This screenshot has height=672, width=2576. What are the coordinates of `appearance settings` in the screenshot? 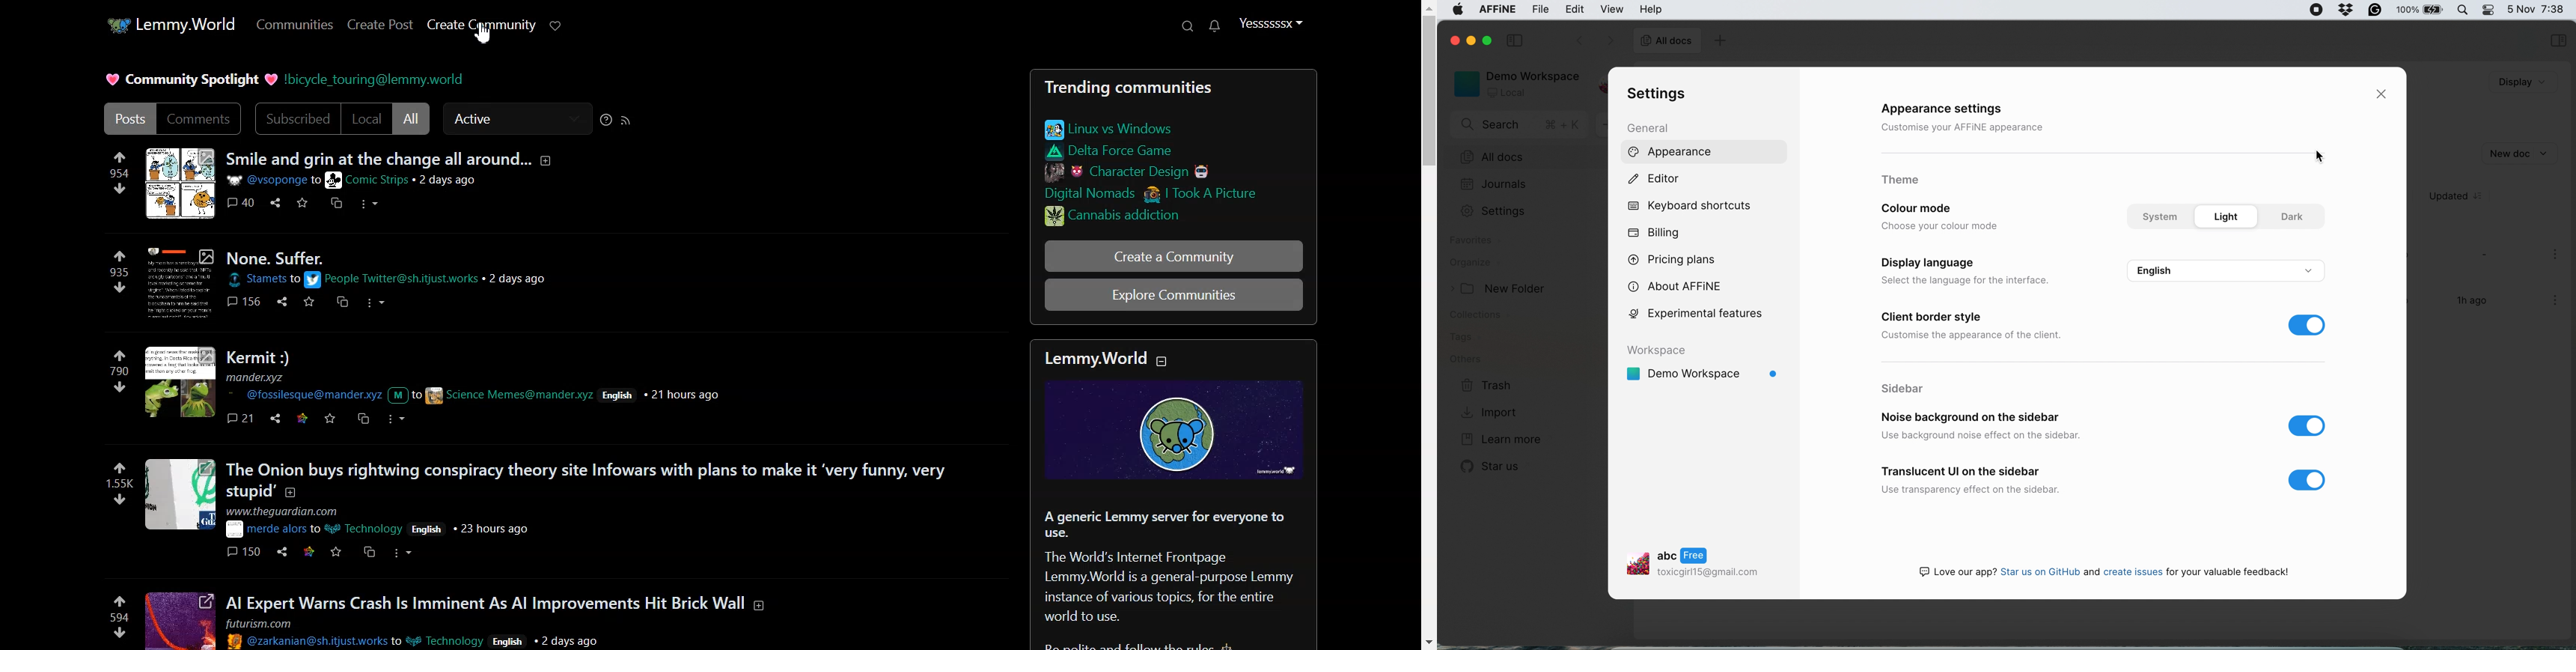 It's located at (1945, 107).